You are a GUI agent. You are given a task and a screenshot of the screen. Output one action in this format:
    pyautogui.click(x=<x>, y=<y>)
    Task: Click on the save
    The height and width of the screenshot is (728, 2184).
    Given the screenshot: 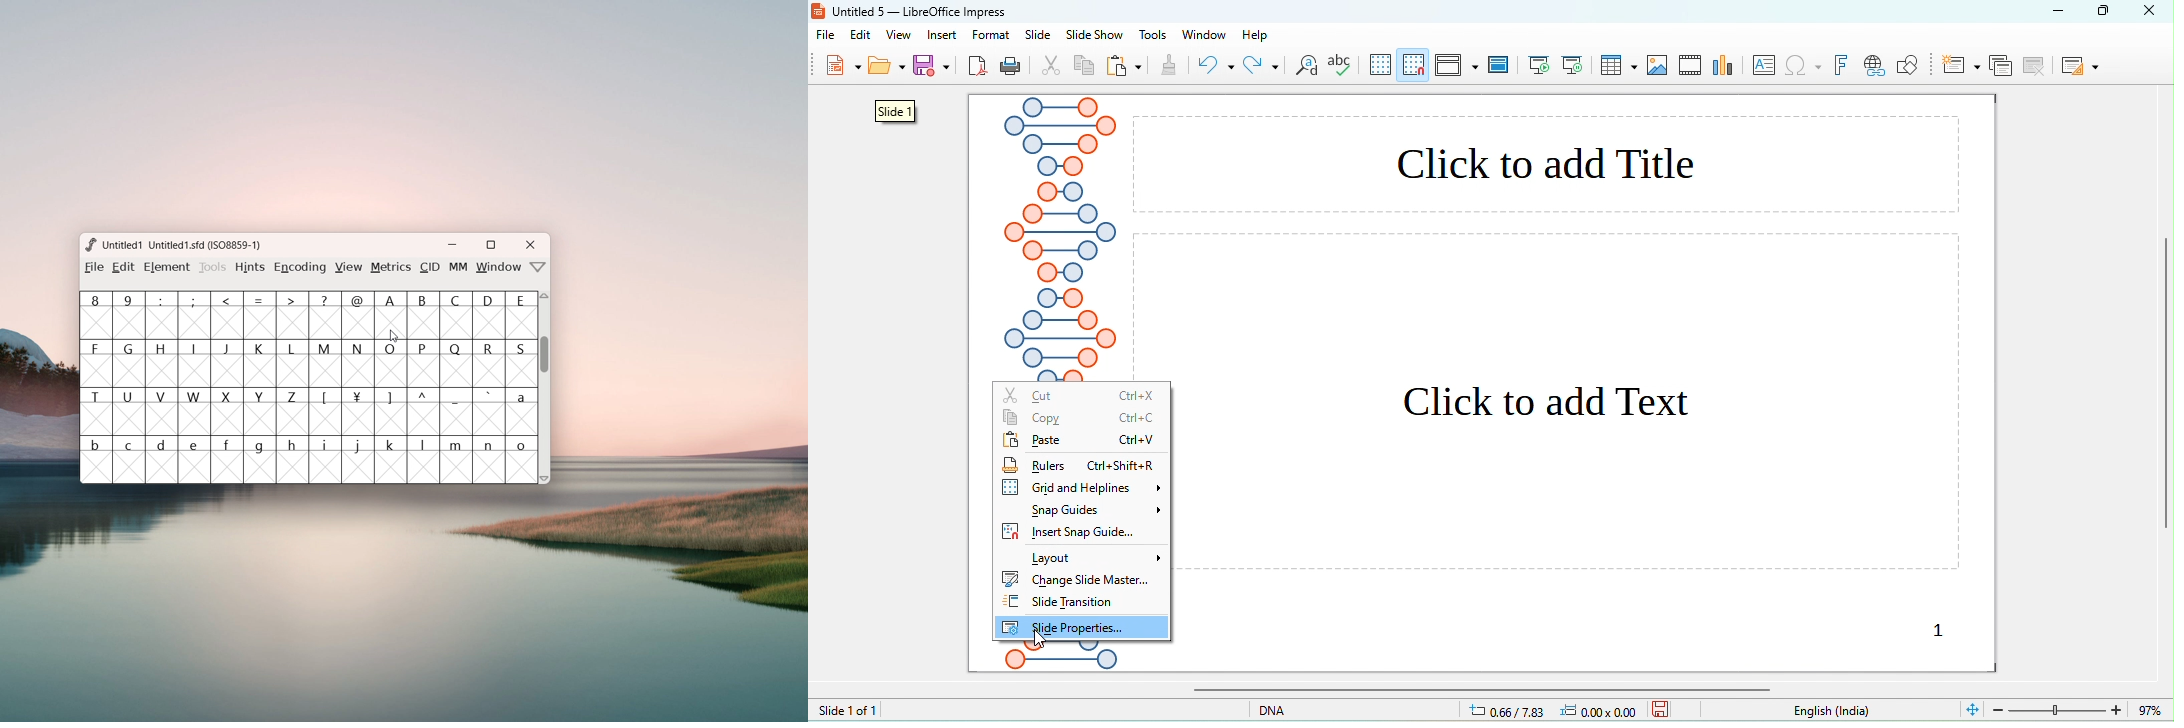 What is the action you would take?
    pyautogui.click(x=1661, y=708)
    